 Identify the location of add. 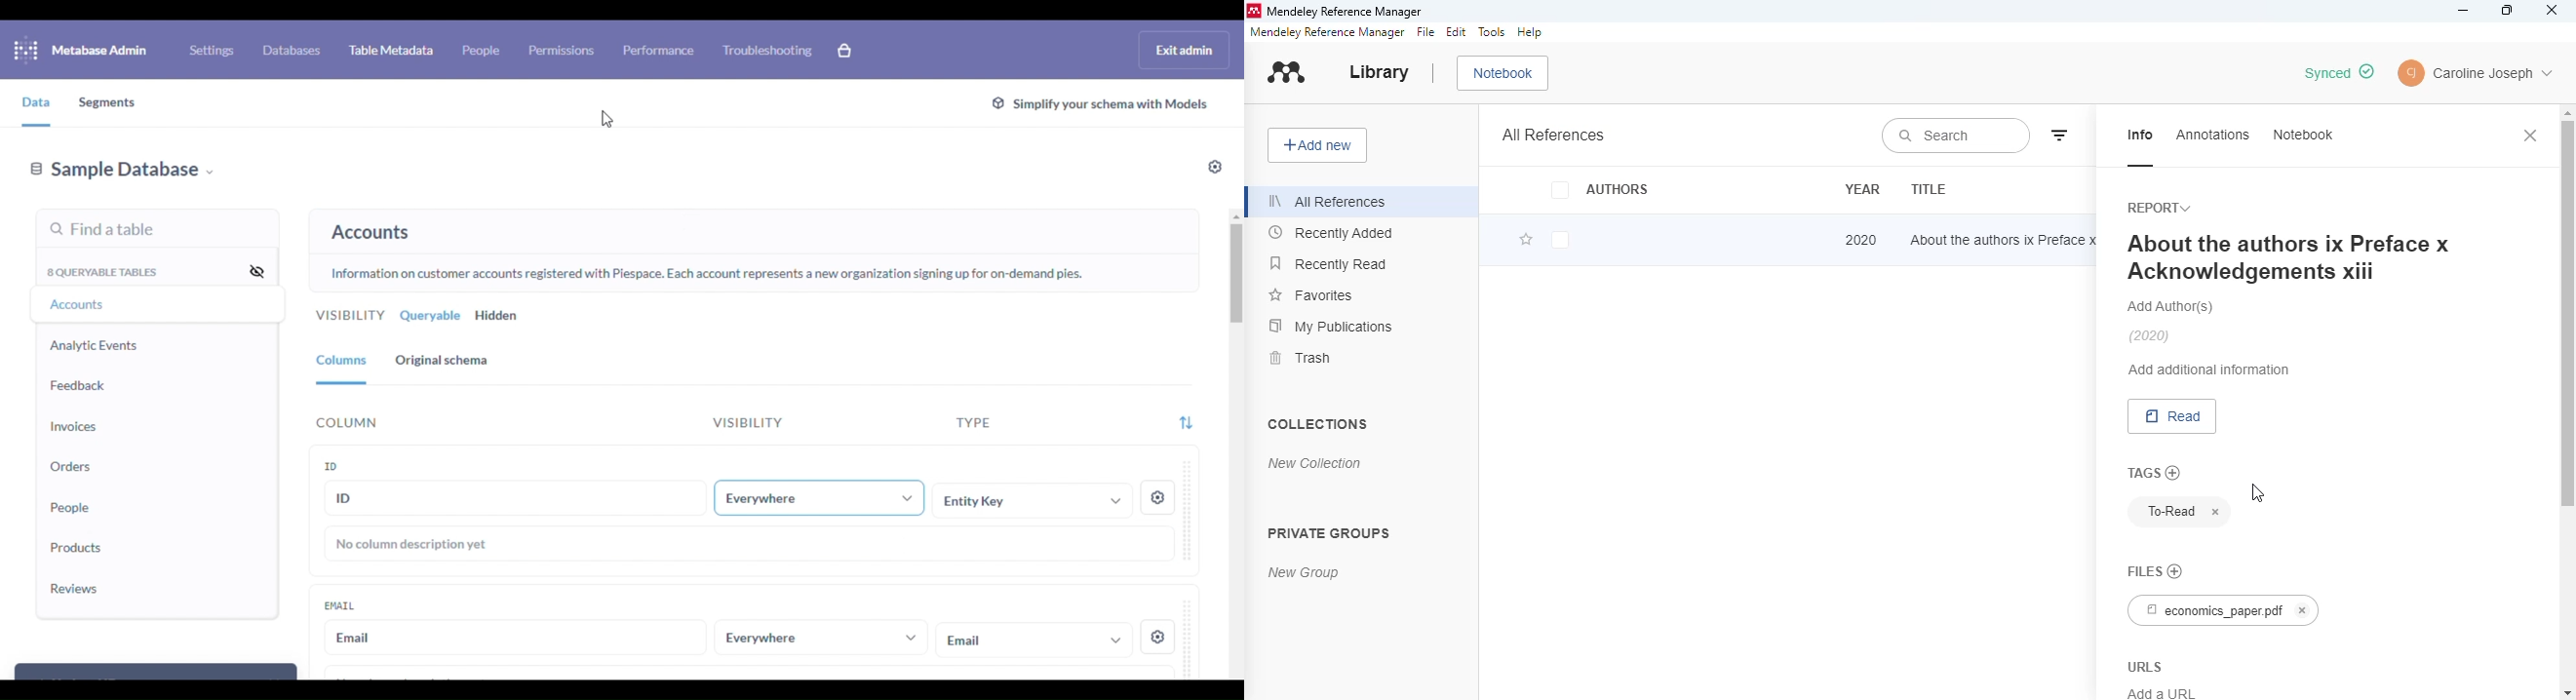
(2174, 473).